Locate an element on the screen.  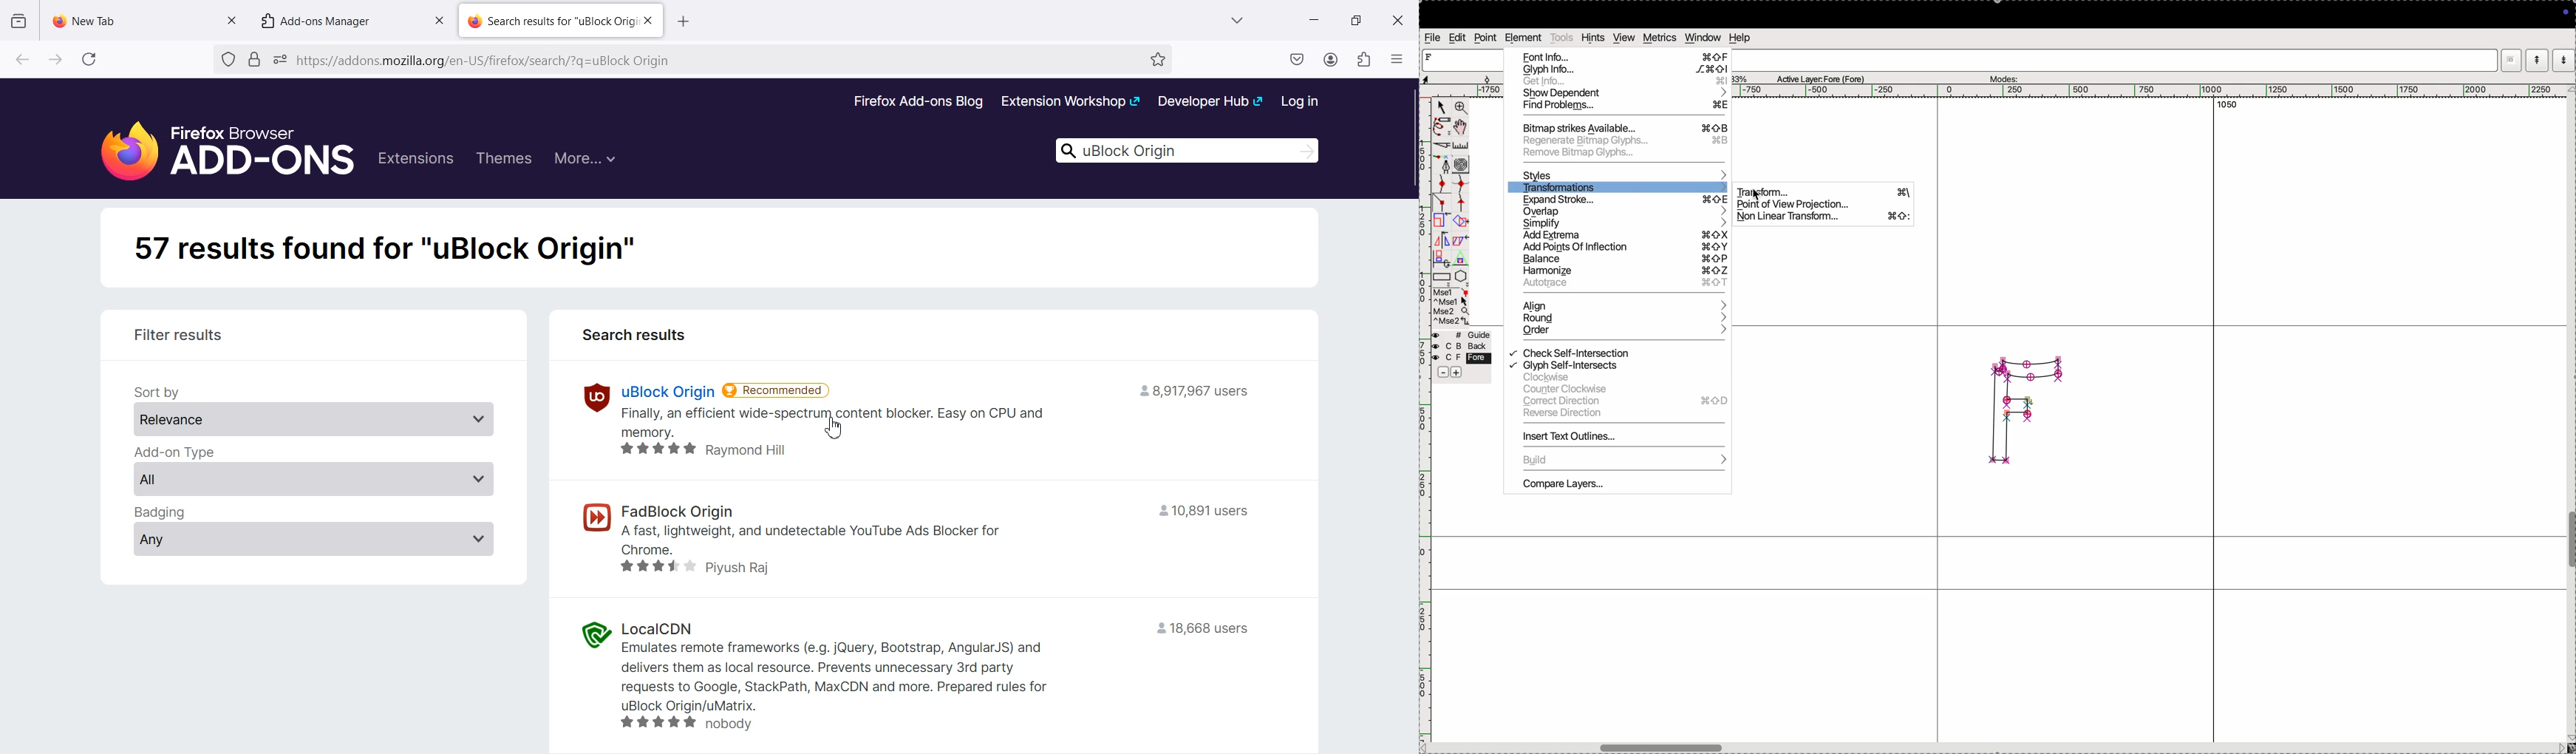
show dependent is located at coordinates (1624, 94).